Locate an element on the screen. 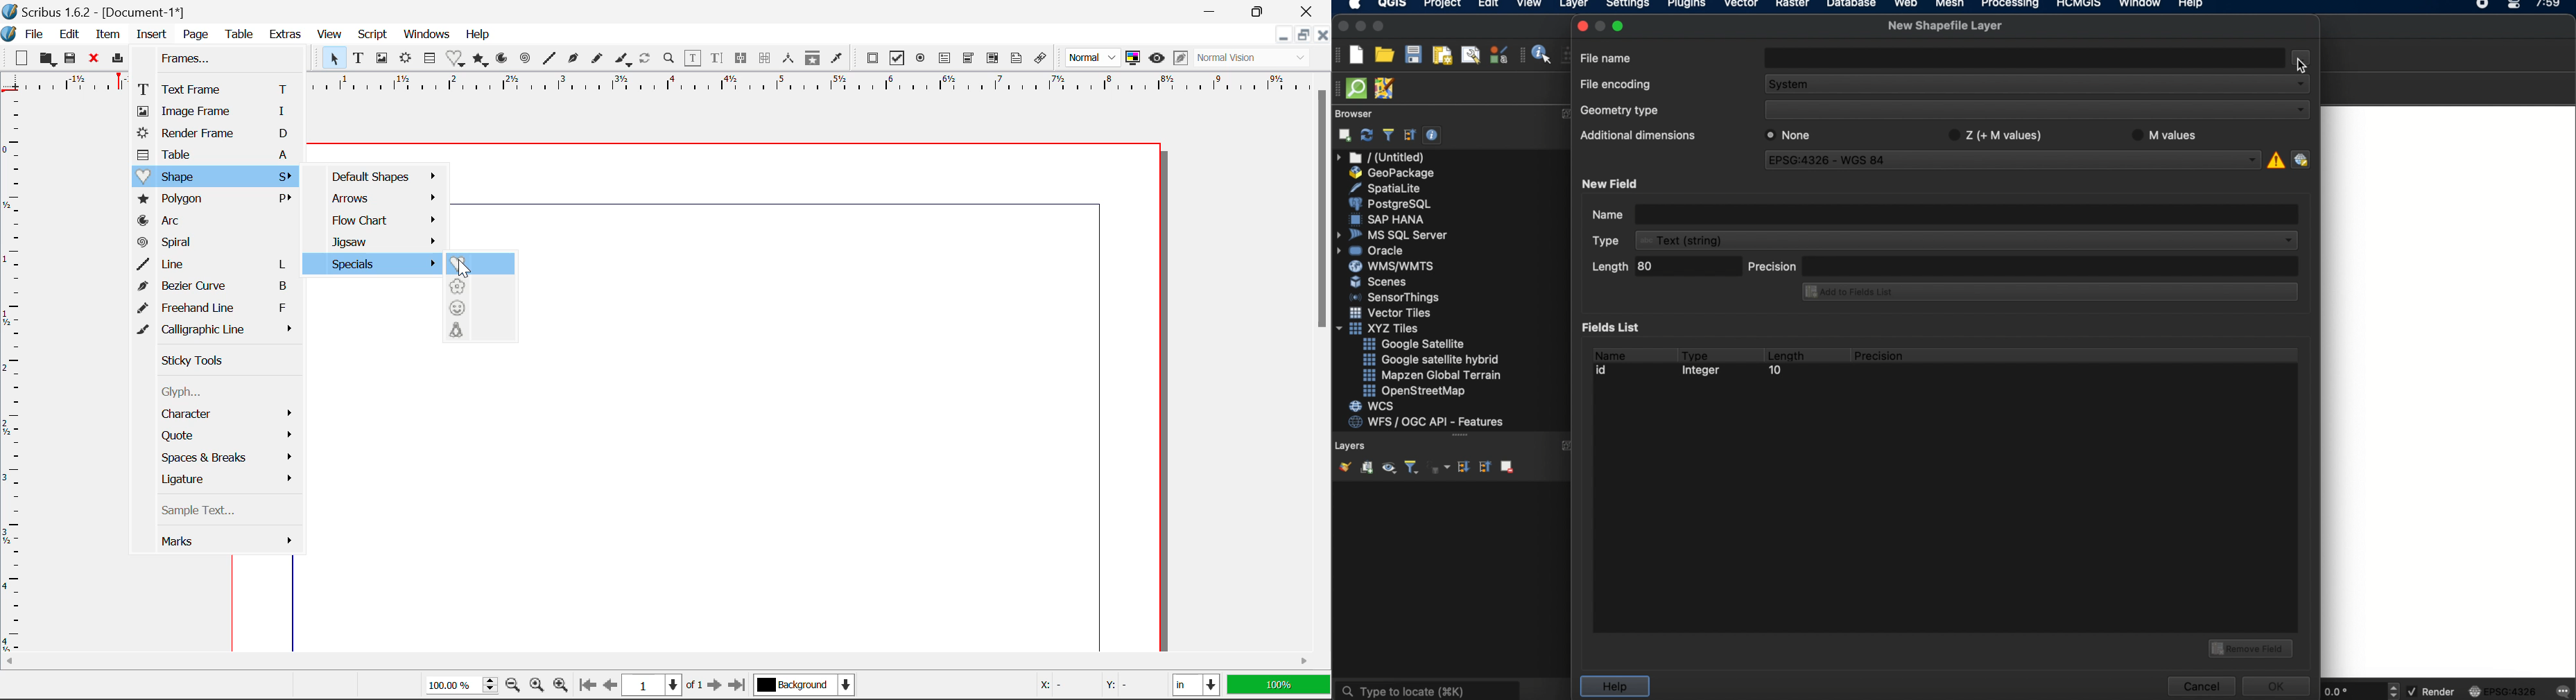 Image resolution: width=2576 pixels, height=700 pixels. Y: - is located at coordinates (1131, 685).